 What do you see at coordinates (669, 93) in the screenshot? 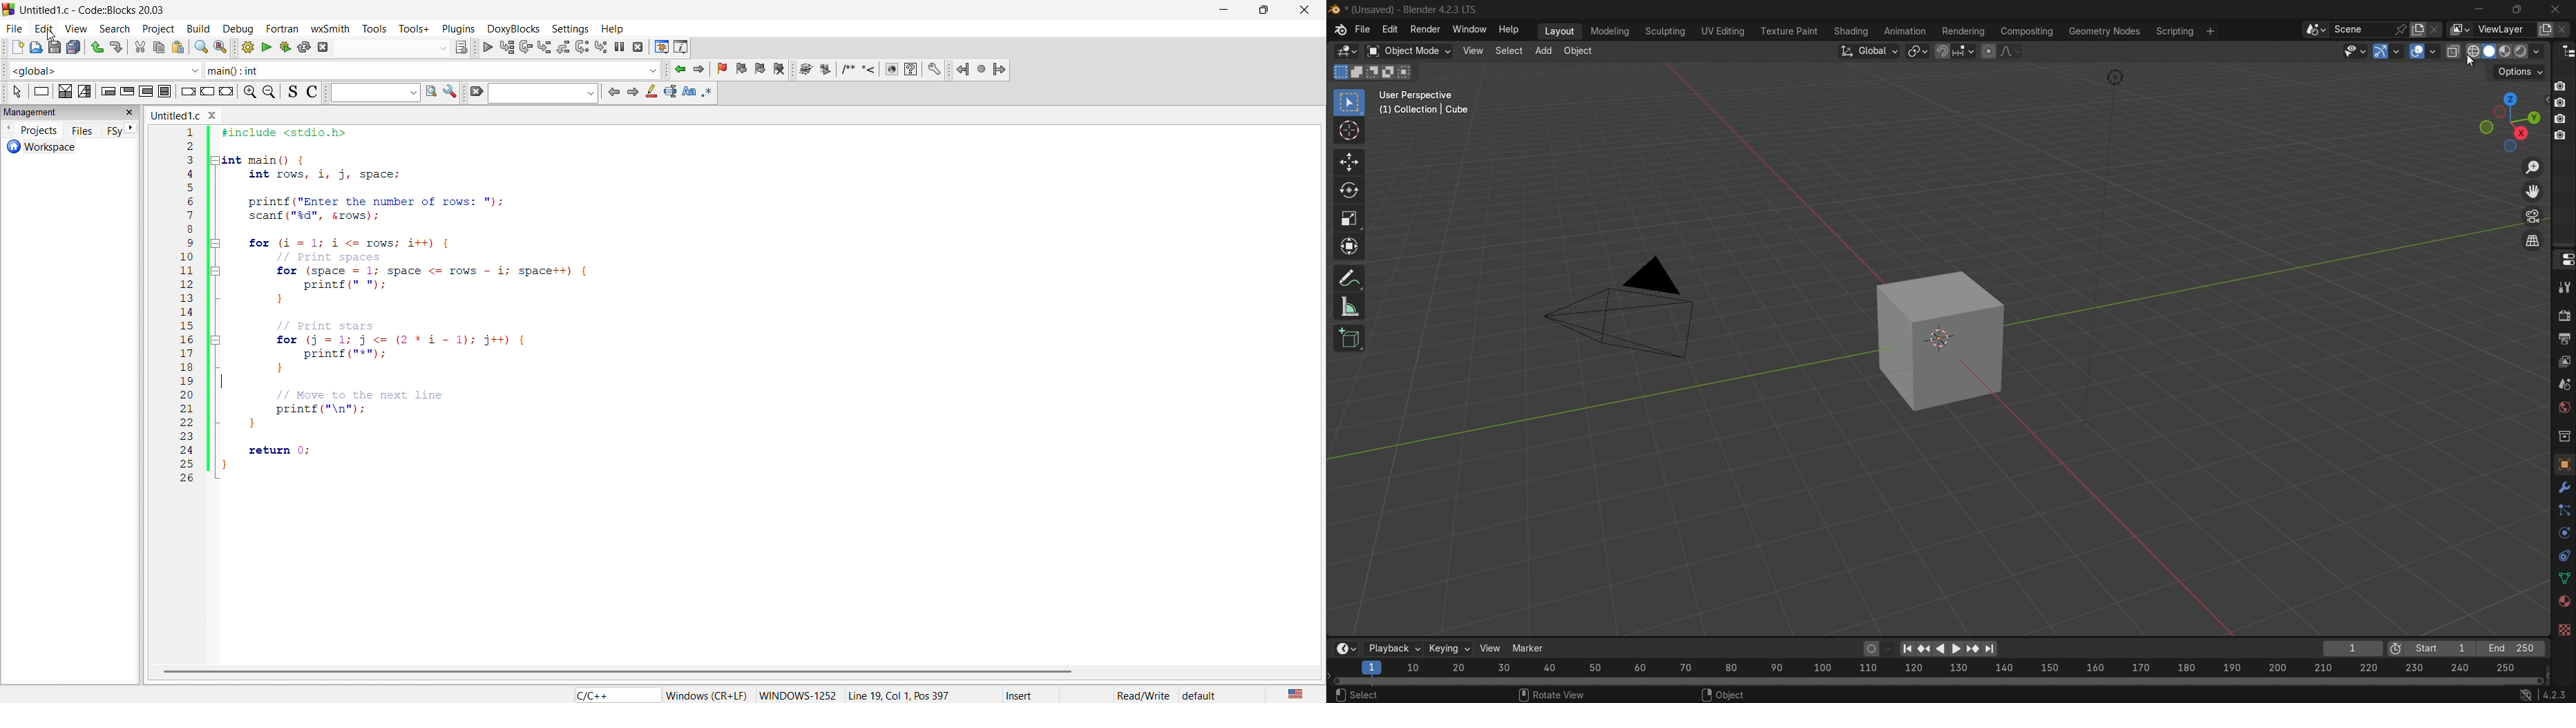
I see `selected text` at bounding box center [669, 93].